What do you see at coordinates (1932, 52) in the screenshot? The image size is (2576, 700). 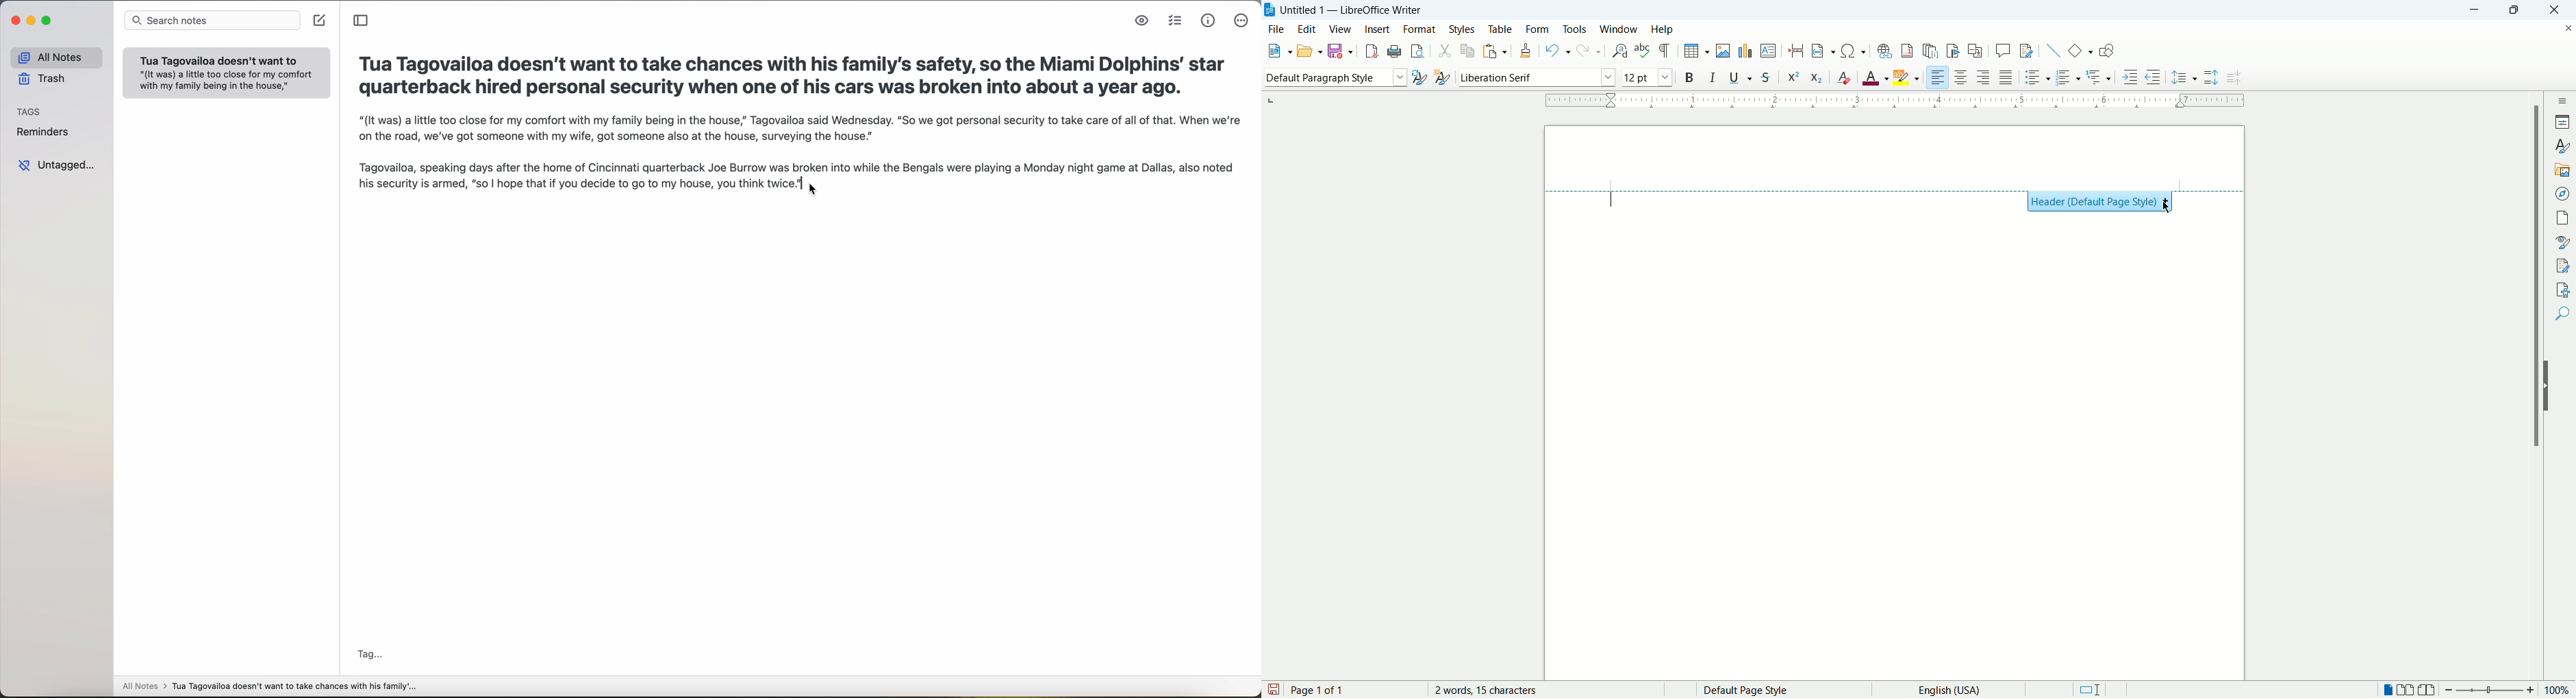 I see `insert endnote` at bounding box center [1932, 52].